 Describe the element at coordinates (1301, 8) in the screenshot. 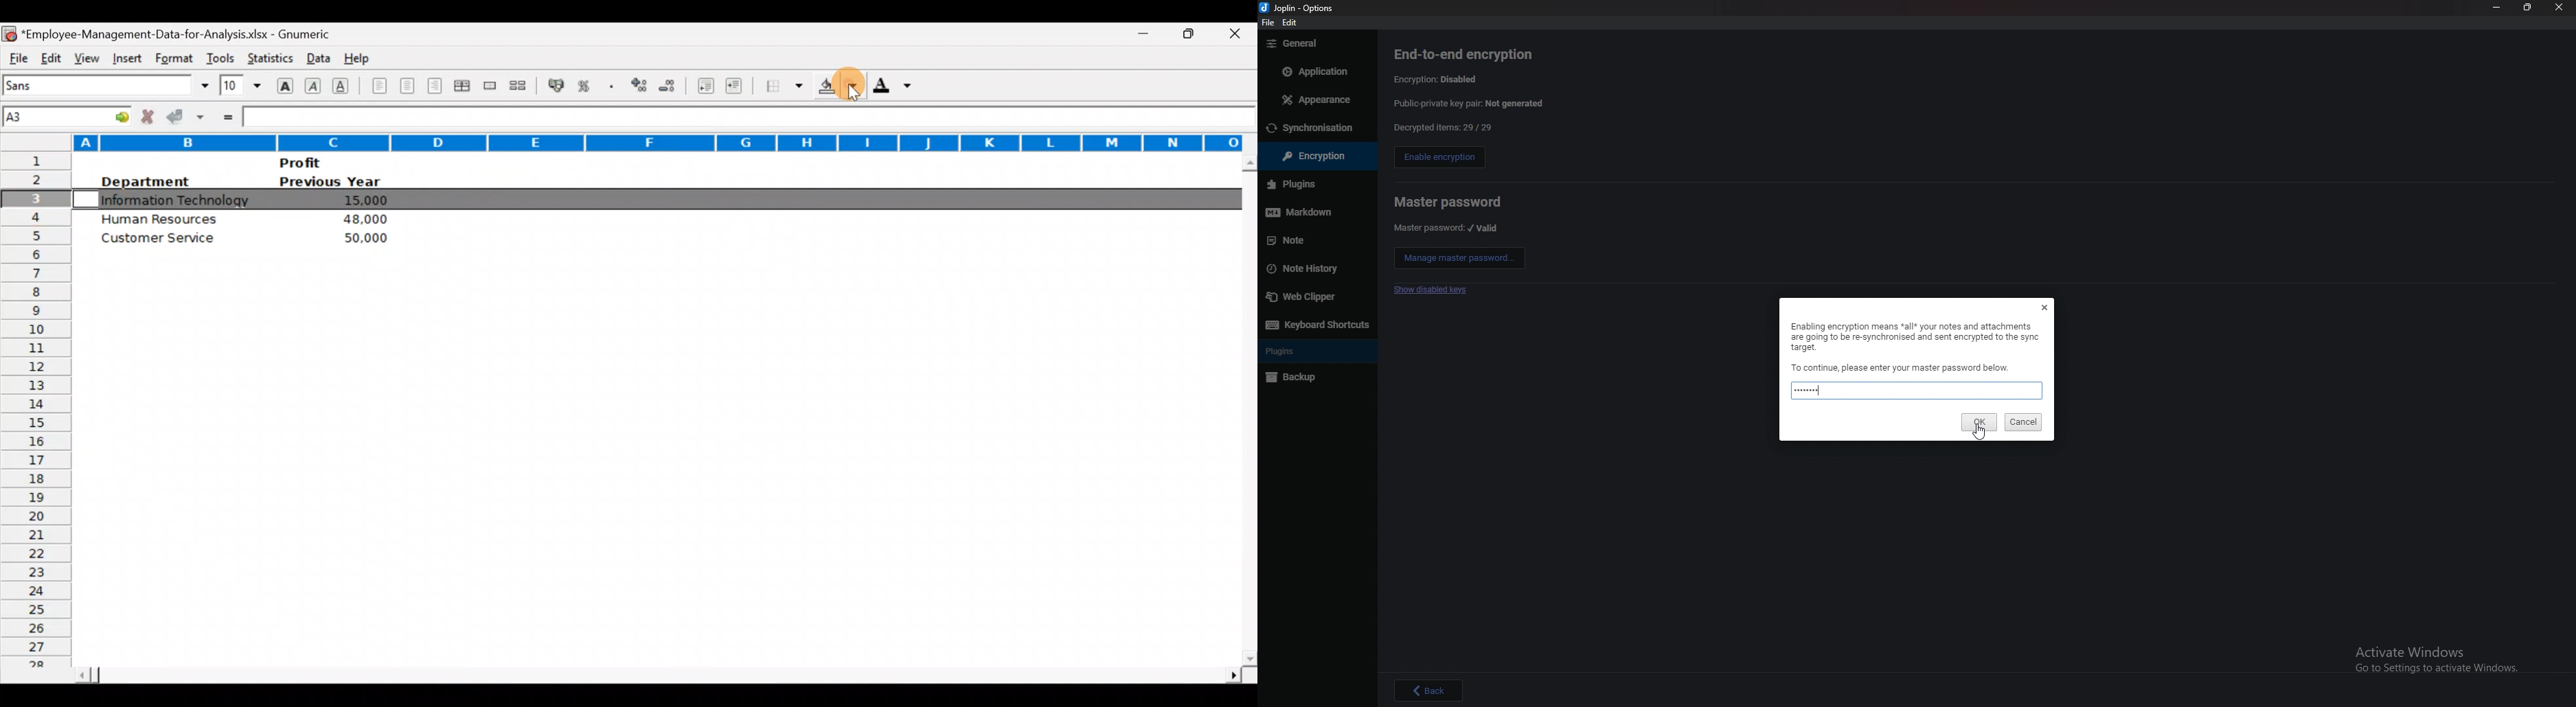

I see `` at that location.